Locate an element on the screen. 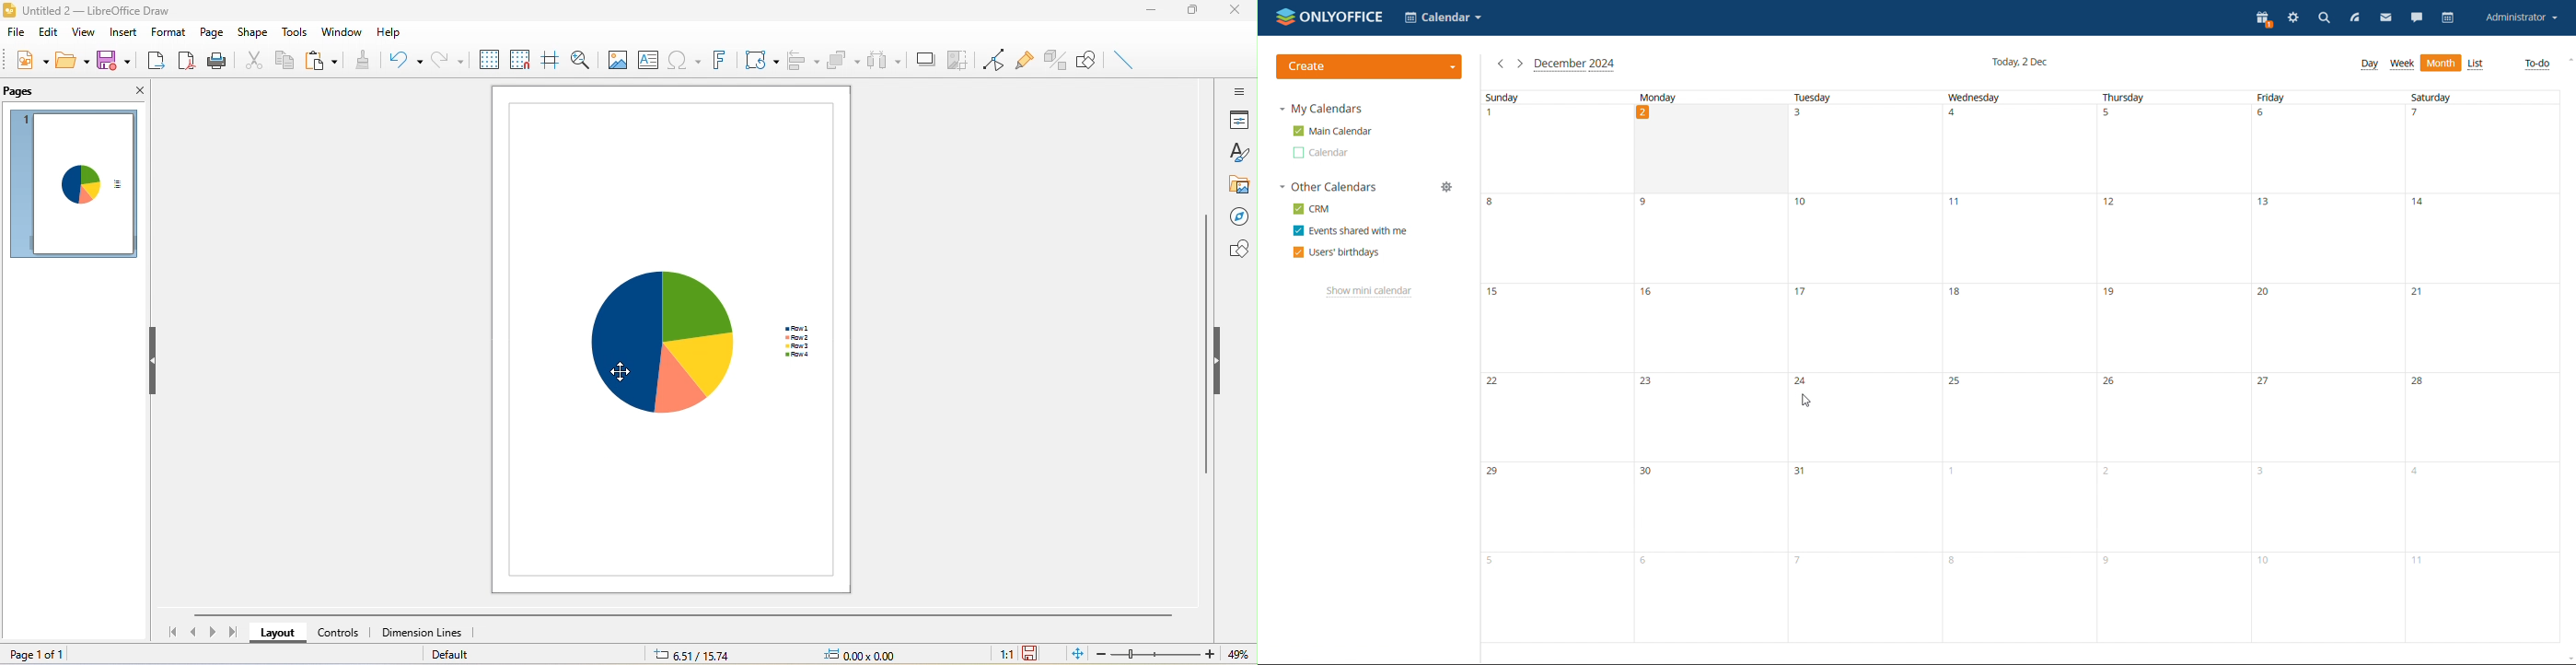 This screenshot has height=672, width=2576. Friday is located at coordinates (2271, 98).